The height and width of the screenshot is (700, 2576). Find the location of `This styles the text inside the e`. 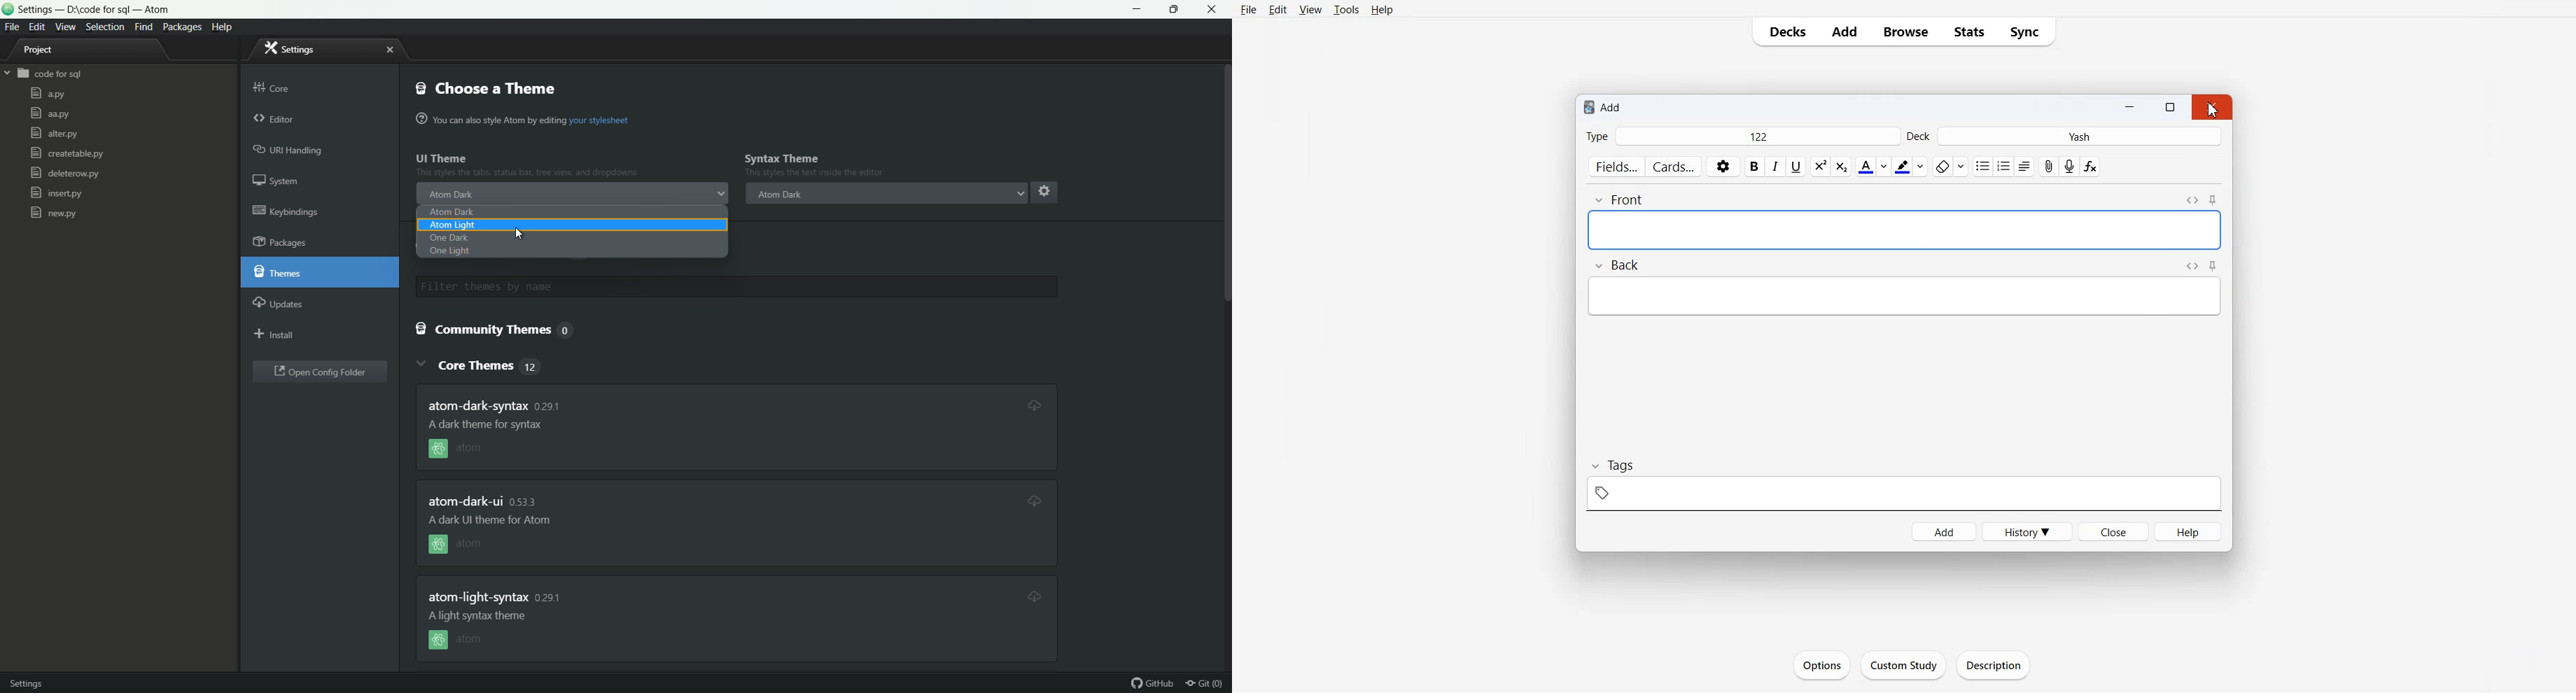

This styles the text inside the e is located at coordinates (527, 175).